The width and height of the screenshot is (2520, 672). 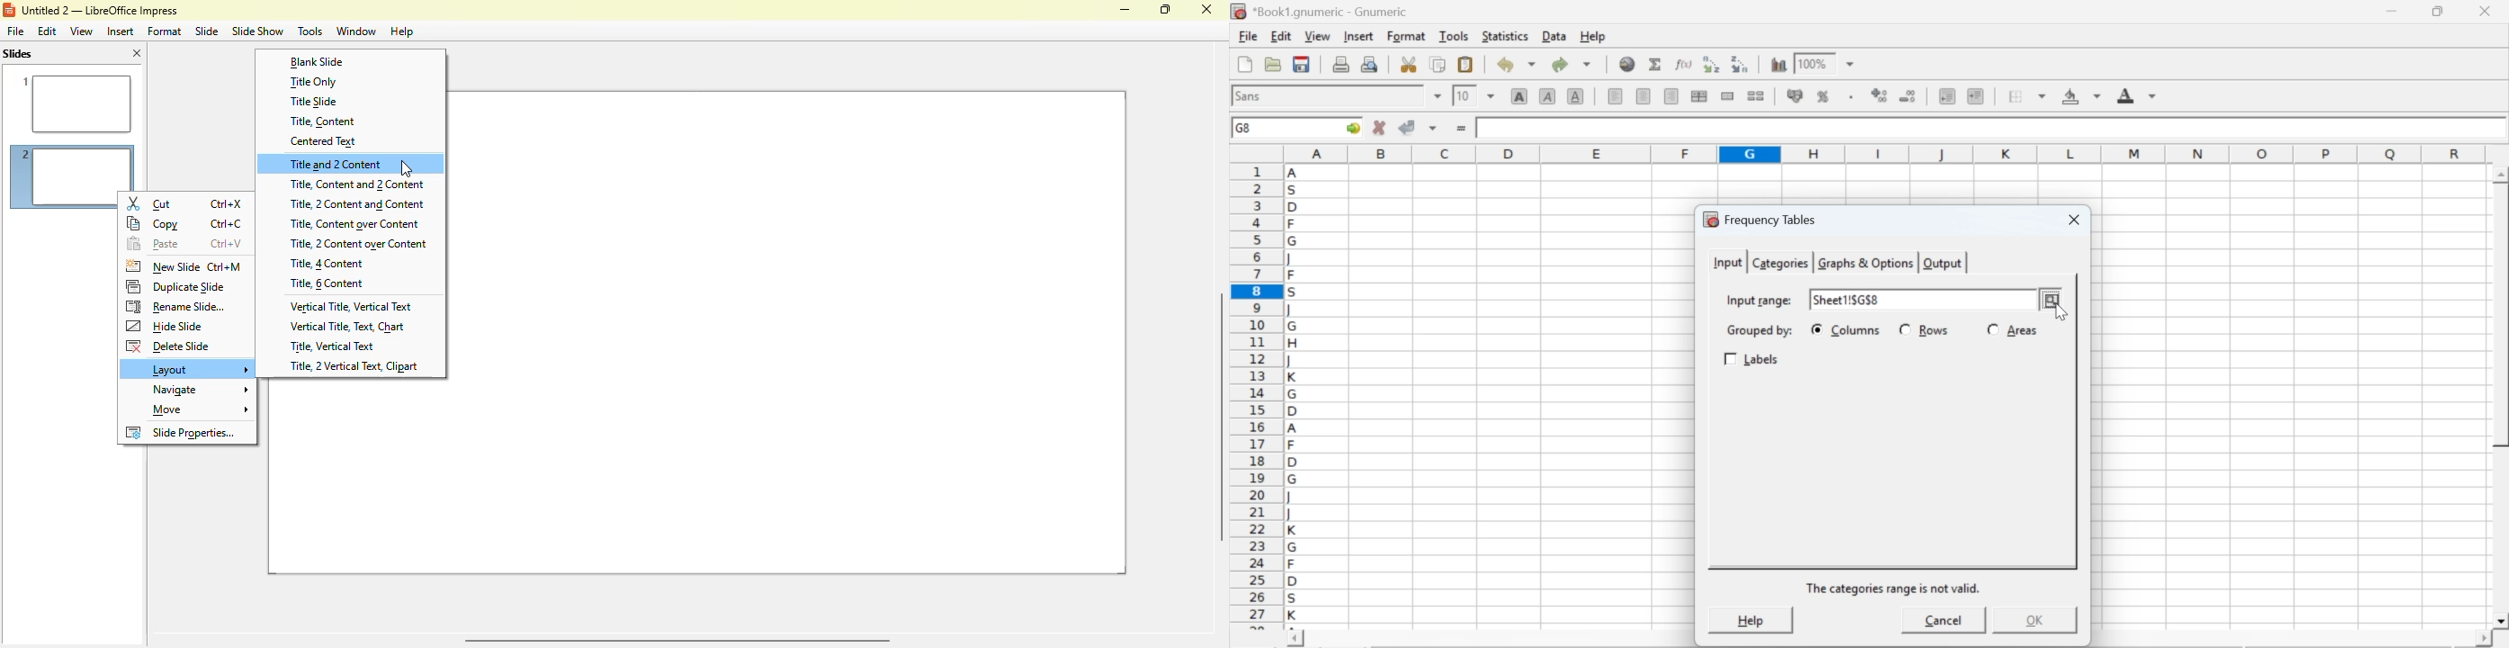 I want to click on help, so click(x=402, y=32).